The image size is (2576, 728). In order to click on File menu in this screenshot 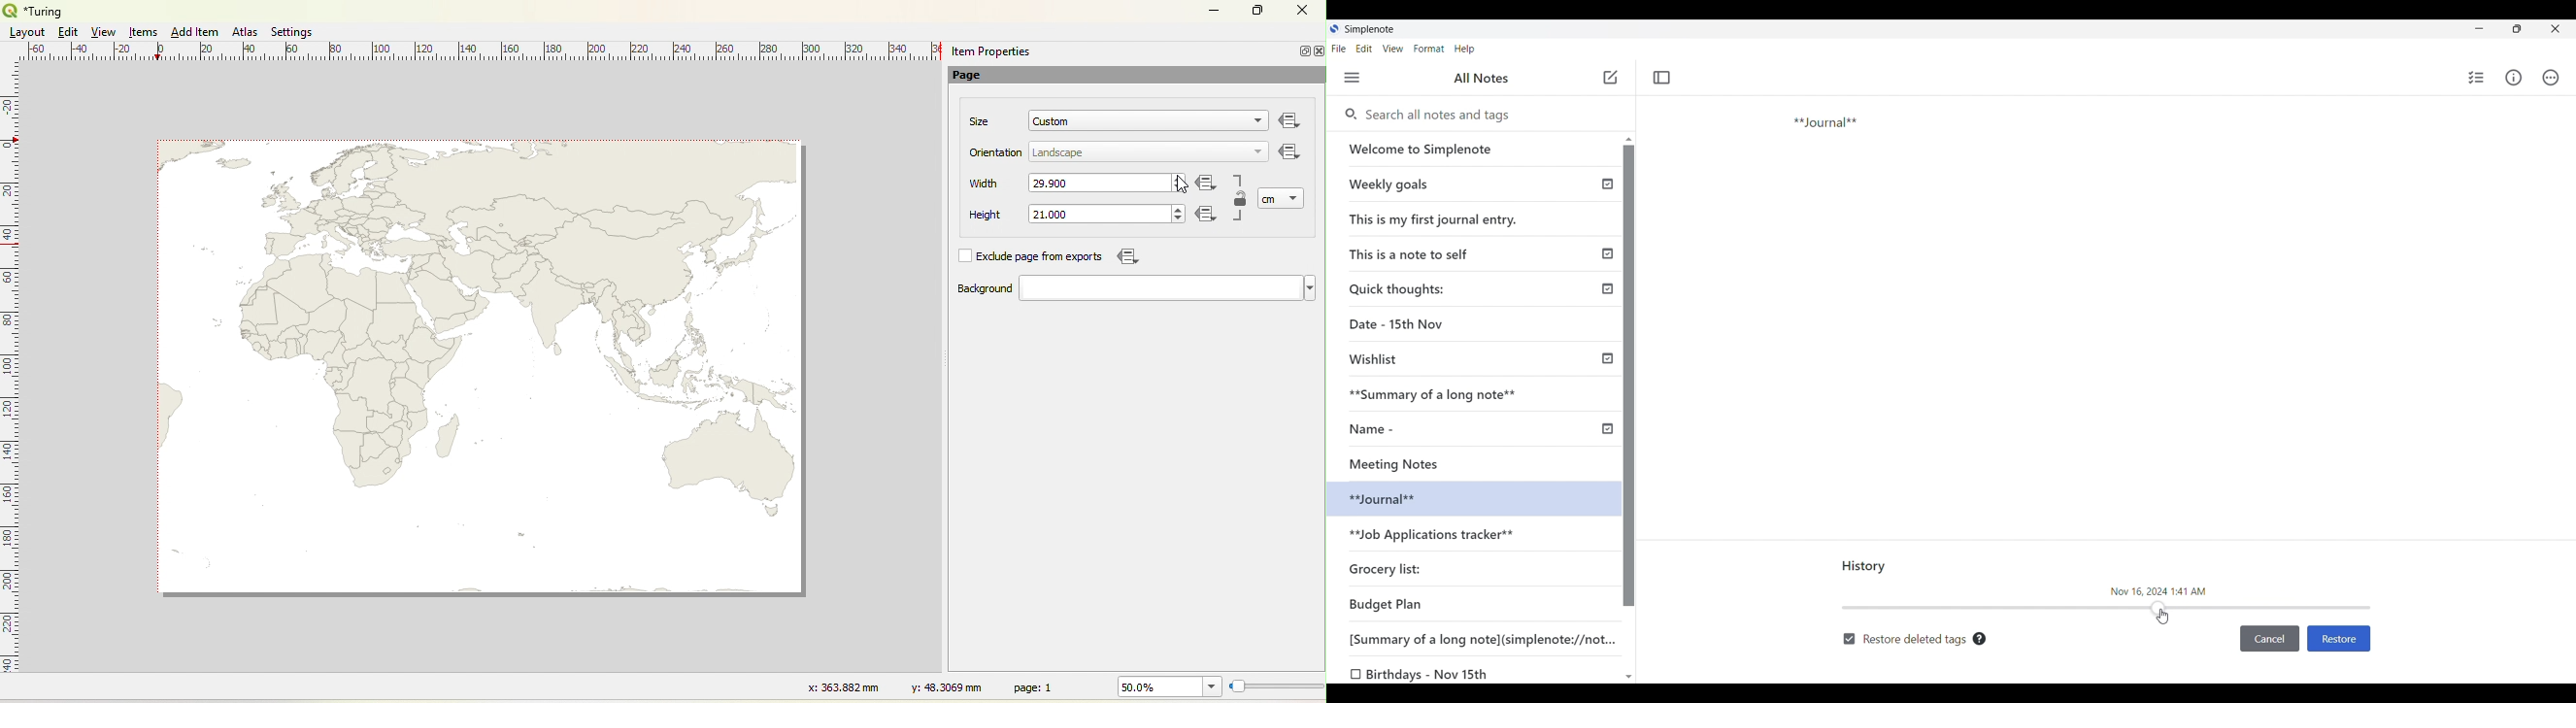, I will do `click(1339, 49)`.